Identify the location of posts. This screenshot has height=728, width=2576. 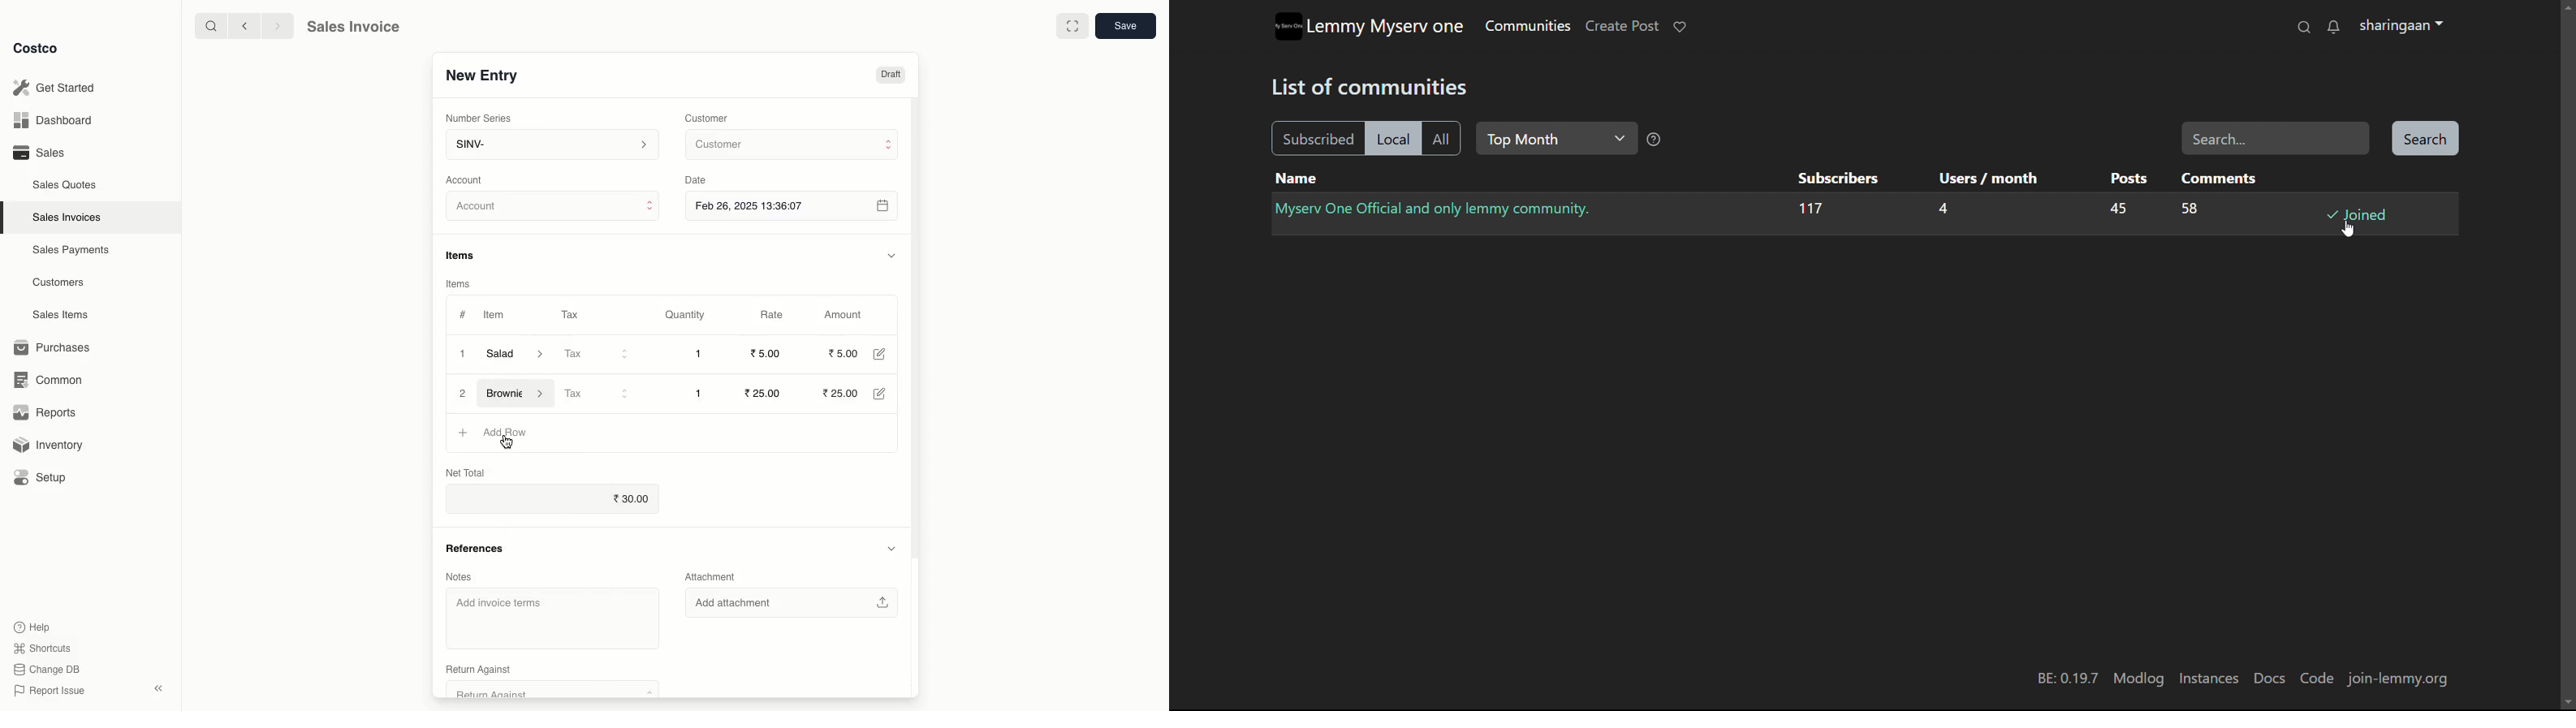
(2126, 178).